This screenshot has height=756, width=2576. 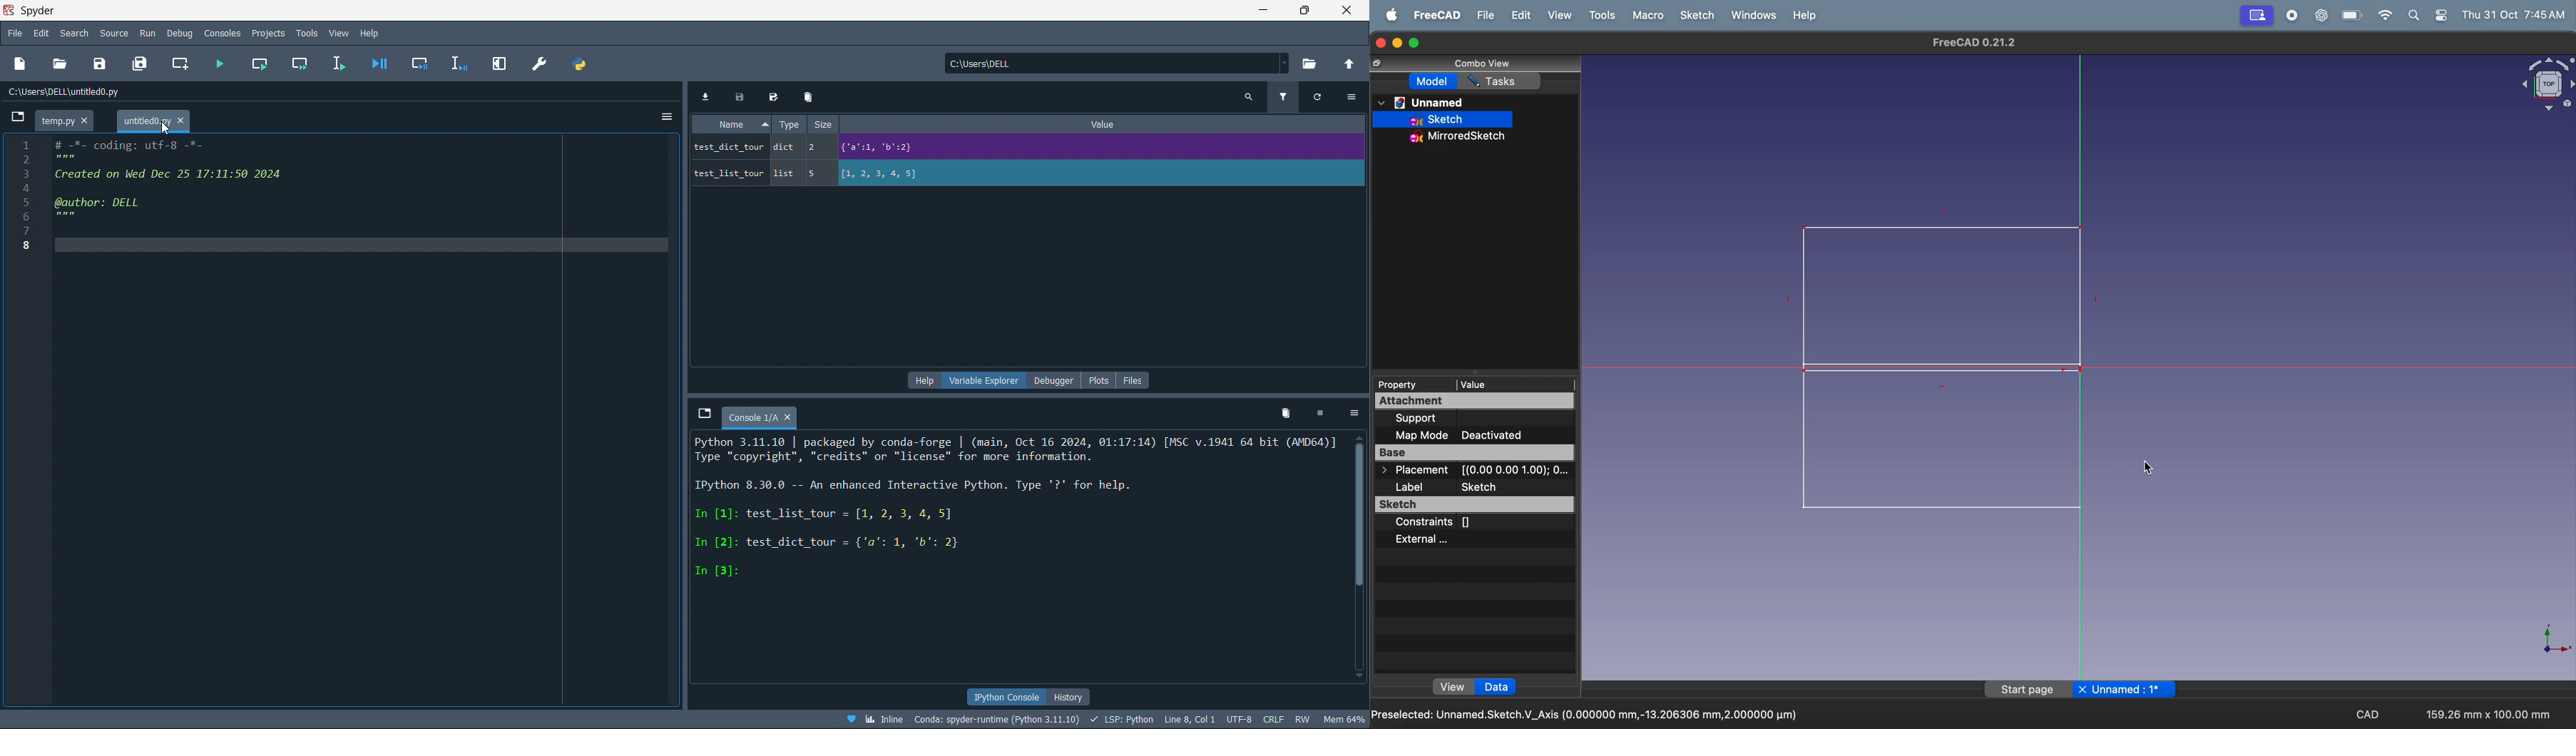 I want to click on Line 8, col 1, so click(x=1192, y=721).